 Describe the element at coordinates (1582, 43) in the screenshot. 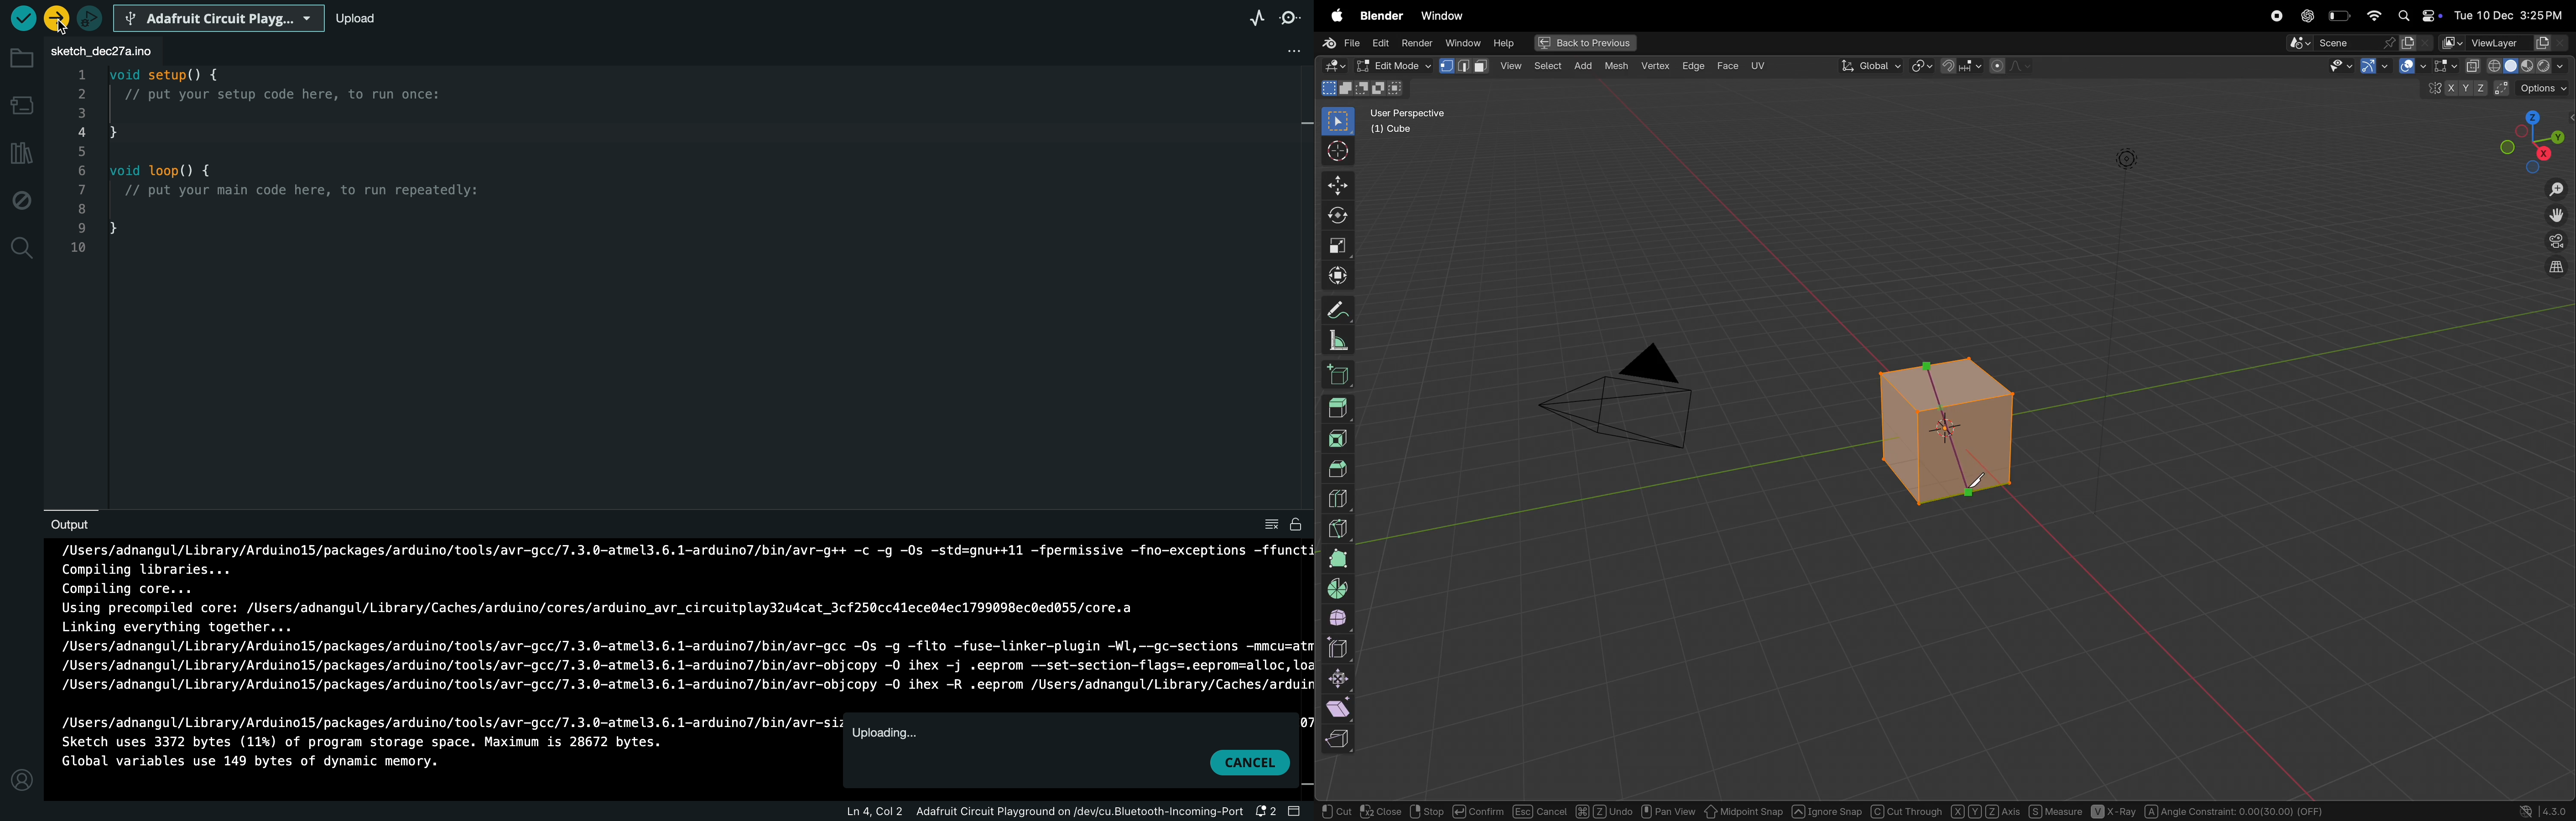

I see `Back to previous` at that location.